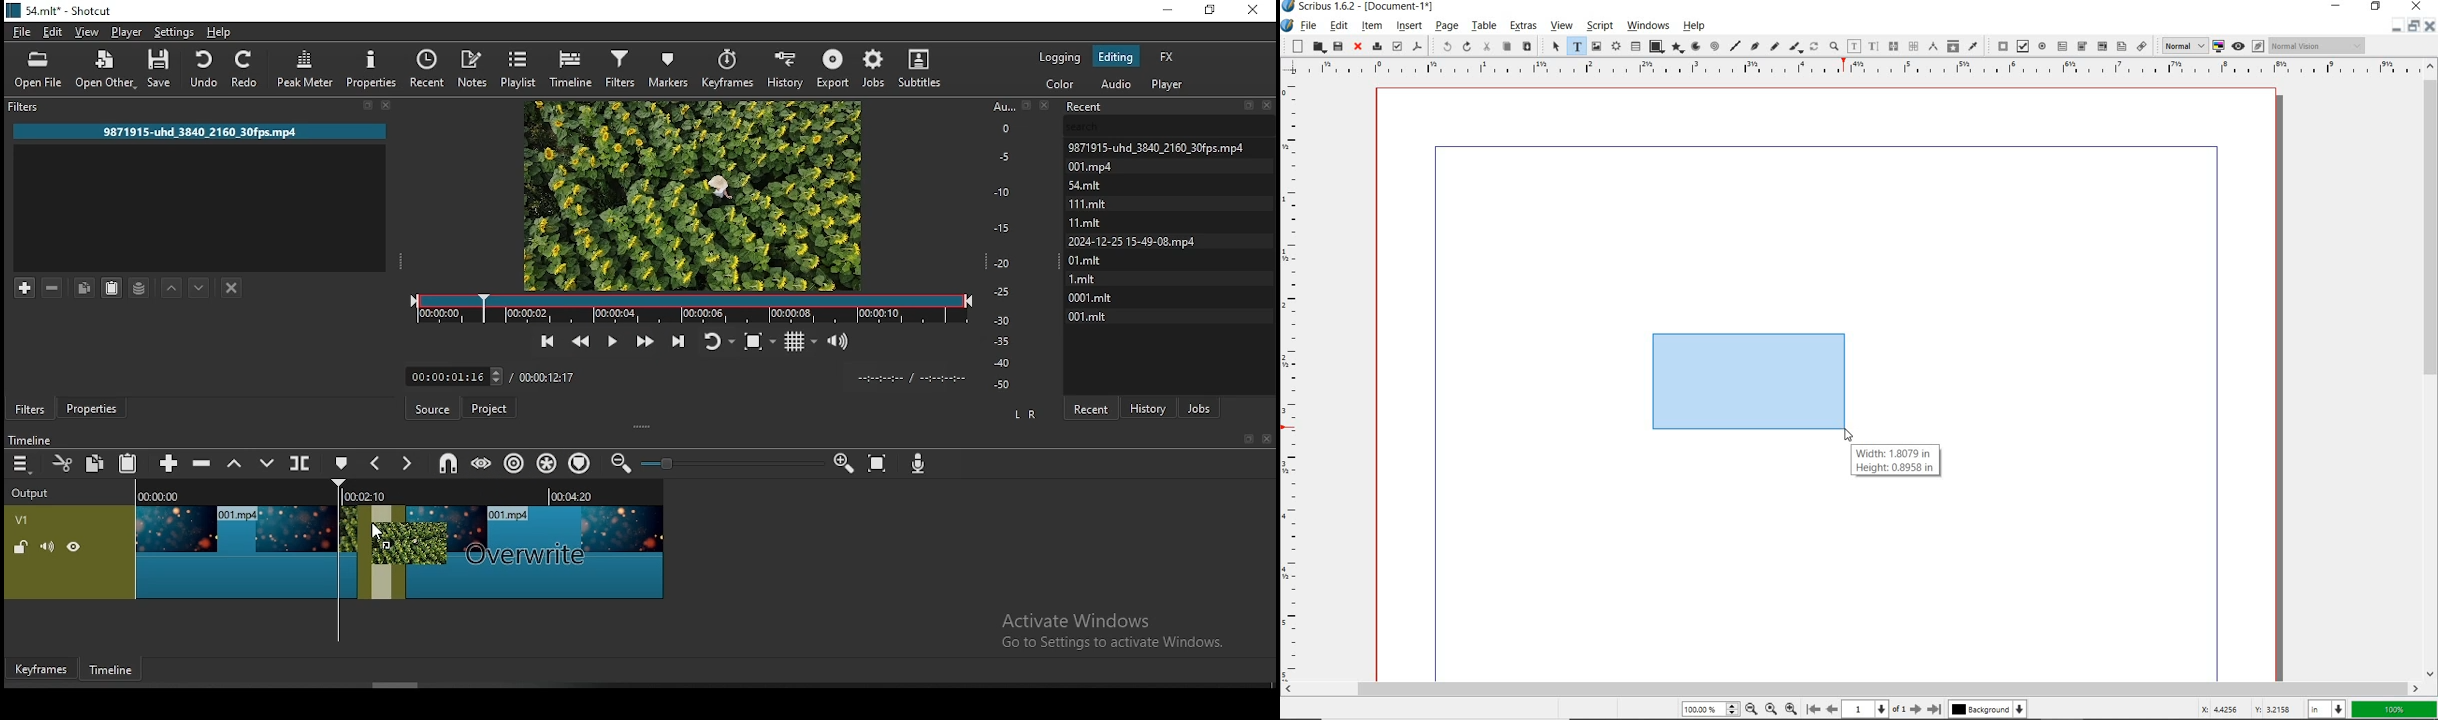 This screenshot has height=728, width=2464. What do you see at coordinates (1026, 416) in the screenshot?
I see `L R` at bounding box center [1026, 416].